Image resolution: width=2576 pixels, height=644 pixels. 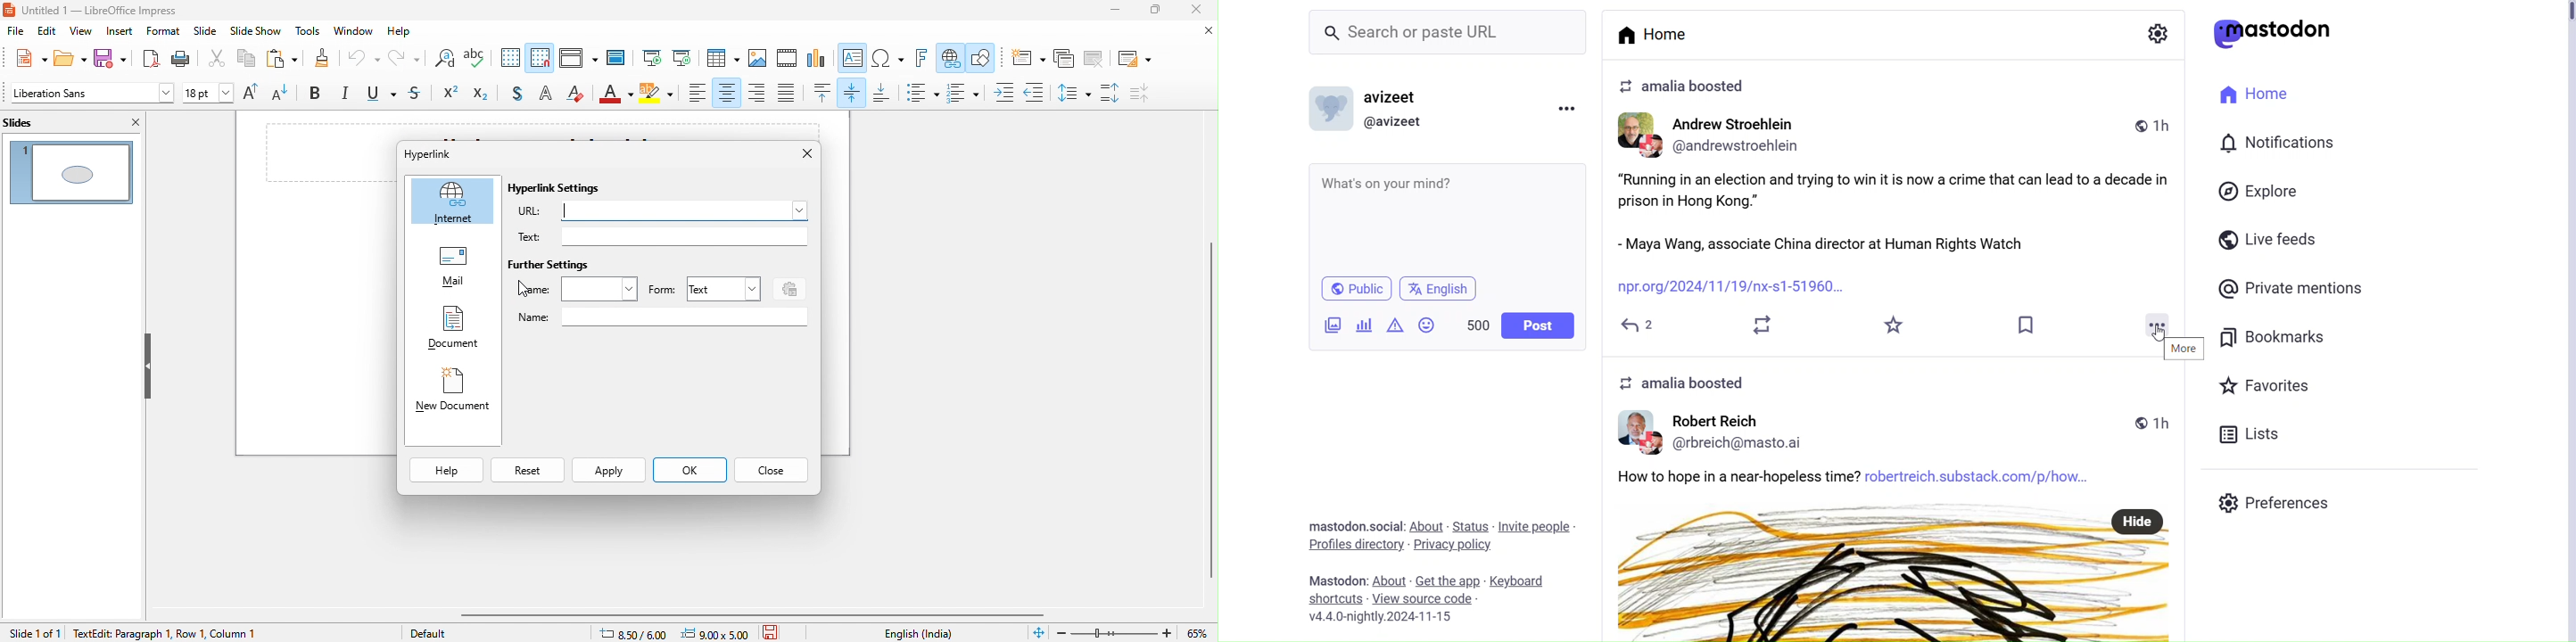 What do you see at coordinates (1715, 419) in the screenshot?
I see `User Name ` at bounding box center [1715, 419].